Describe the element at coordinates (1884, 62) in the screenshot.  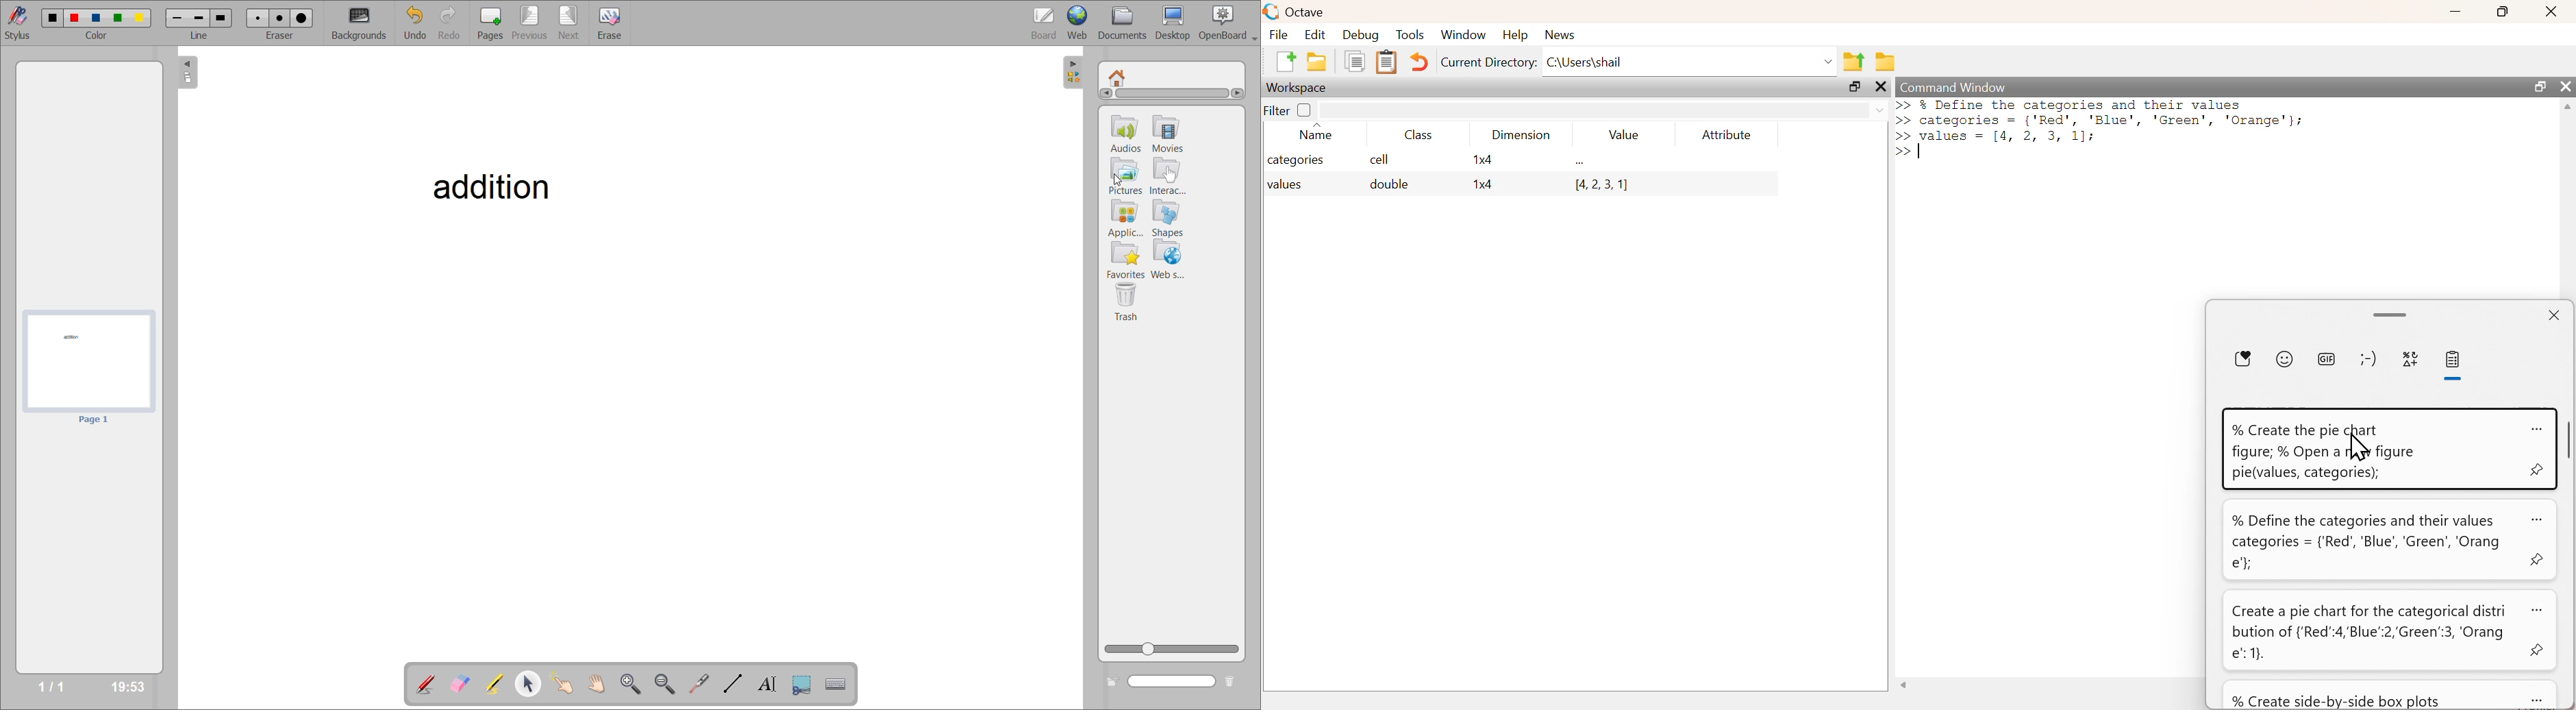
I see `Folder` at that location.